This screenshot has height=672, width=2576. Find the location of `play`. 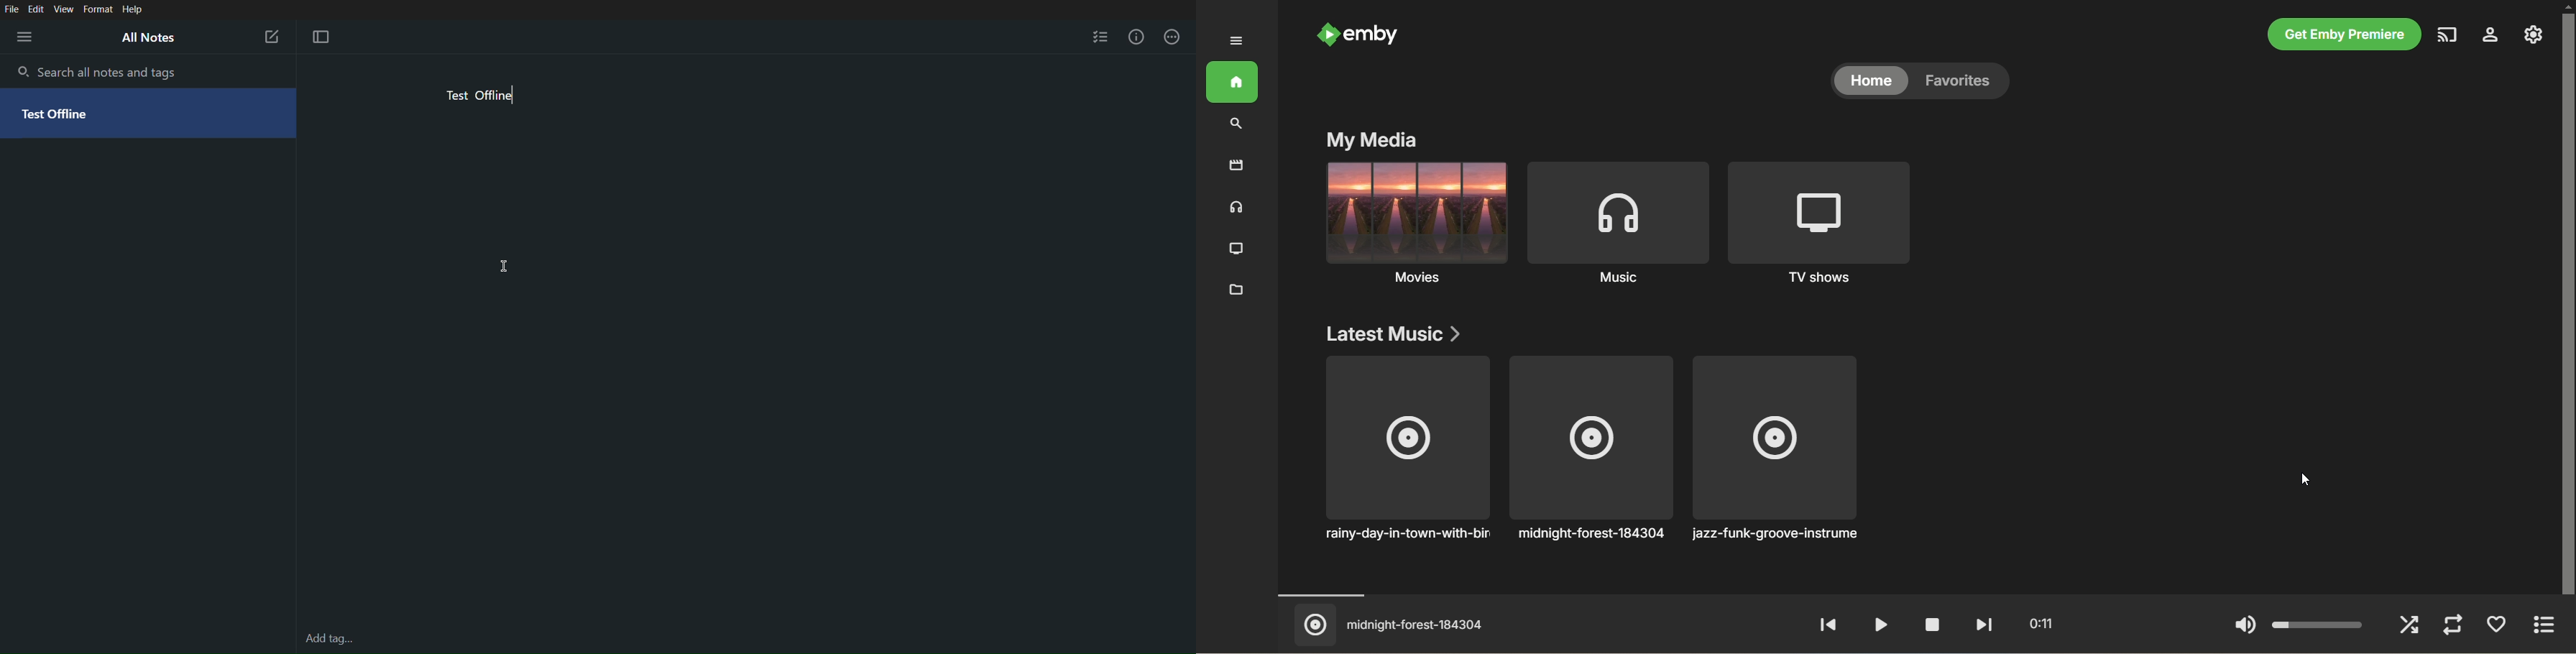

play is located at coordinates (1876, 623).